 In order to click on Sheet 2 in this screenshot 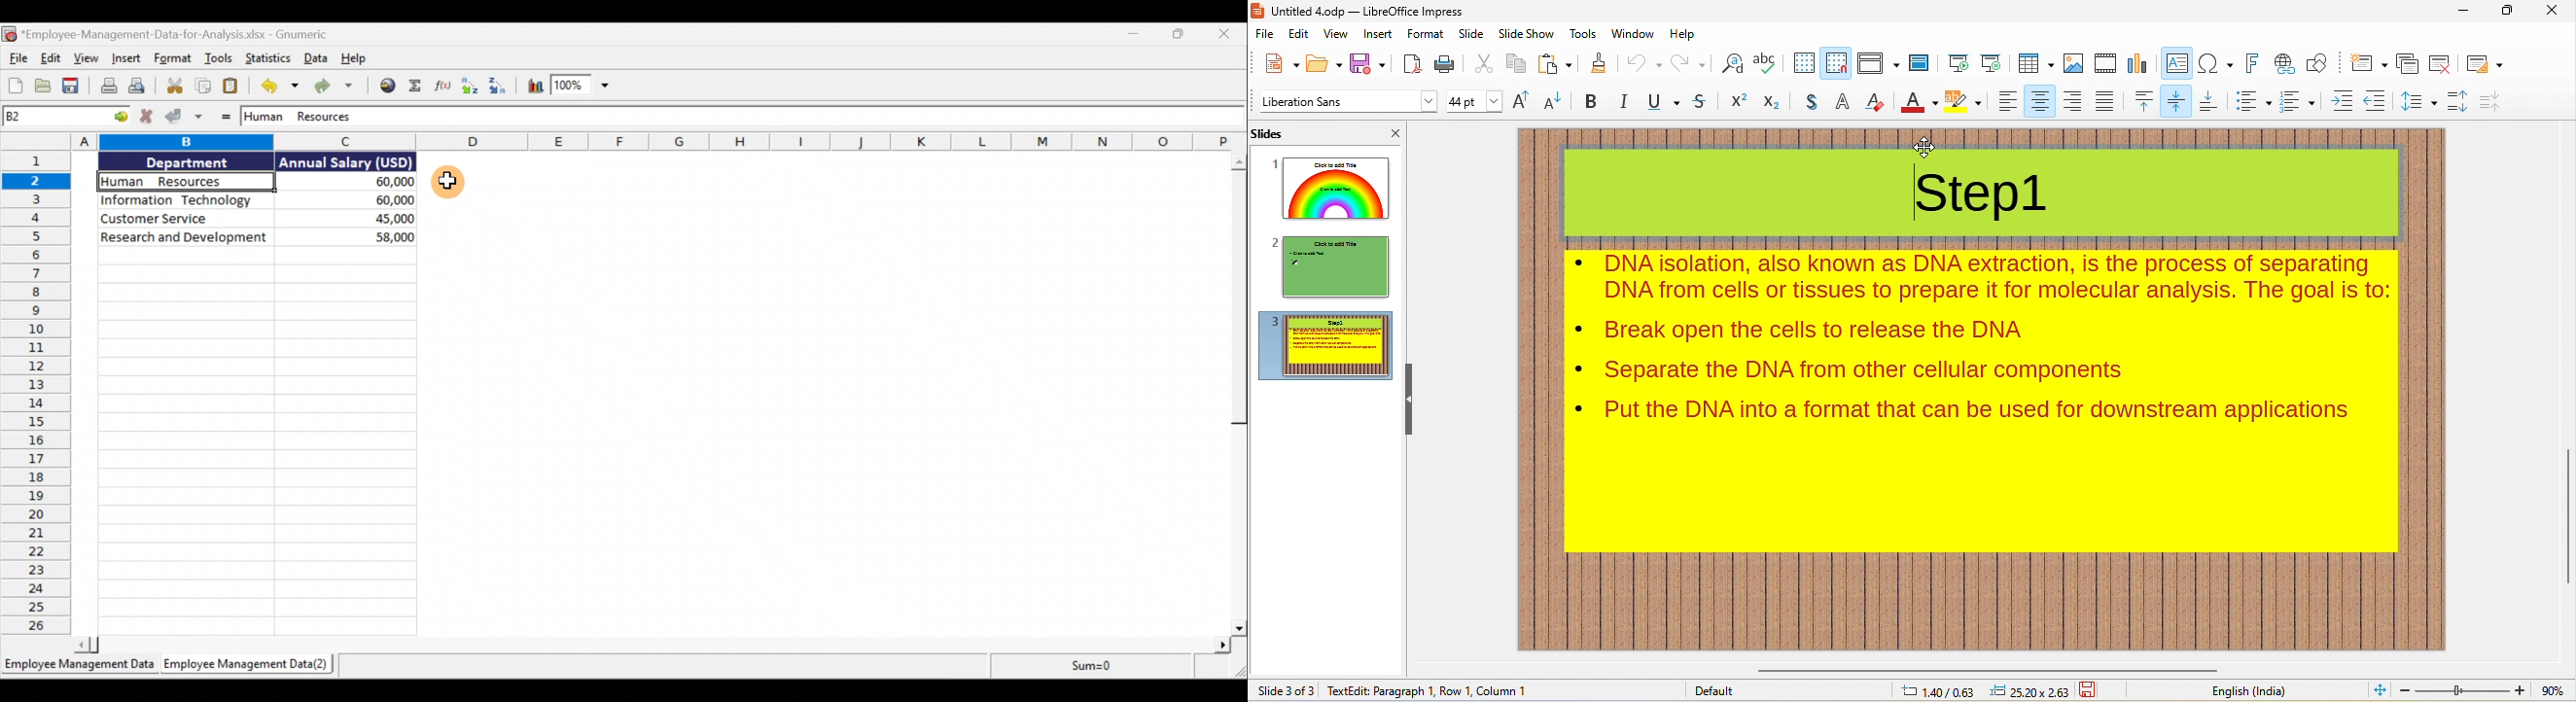, I will do `click(253, 665)`.